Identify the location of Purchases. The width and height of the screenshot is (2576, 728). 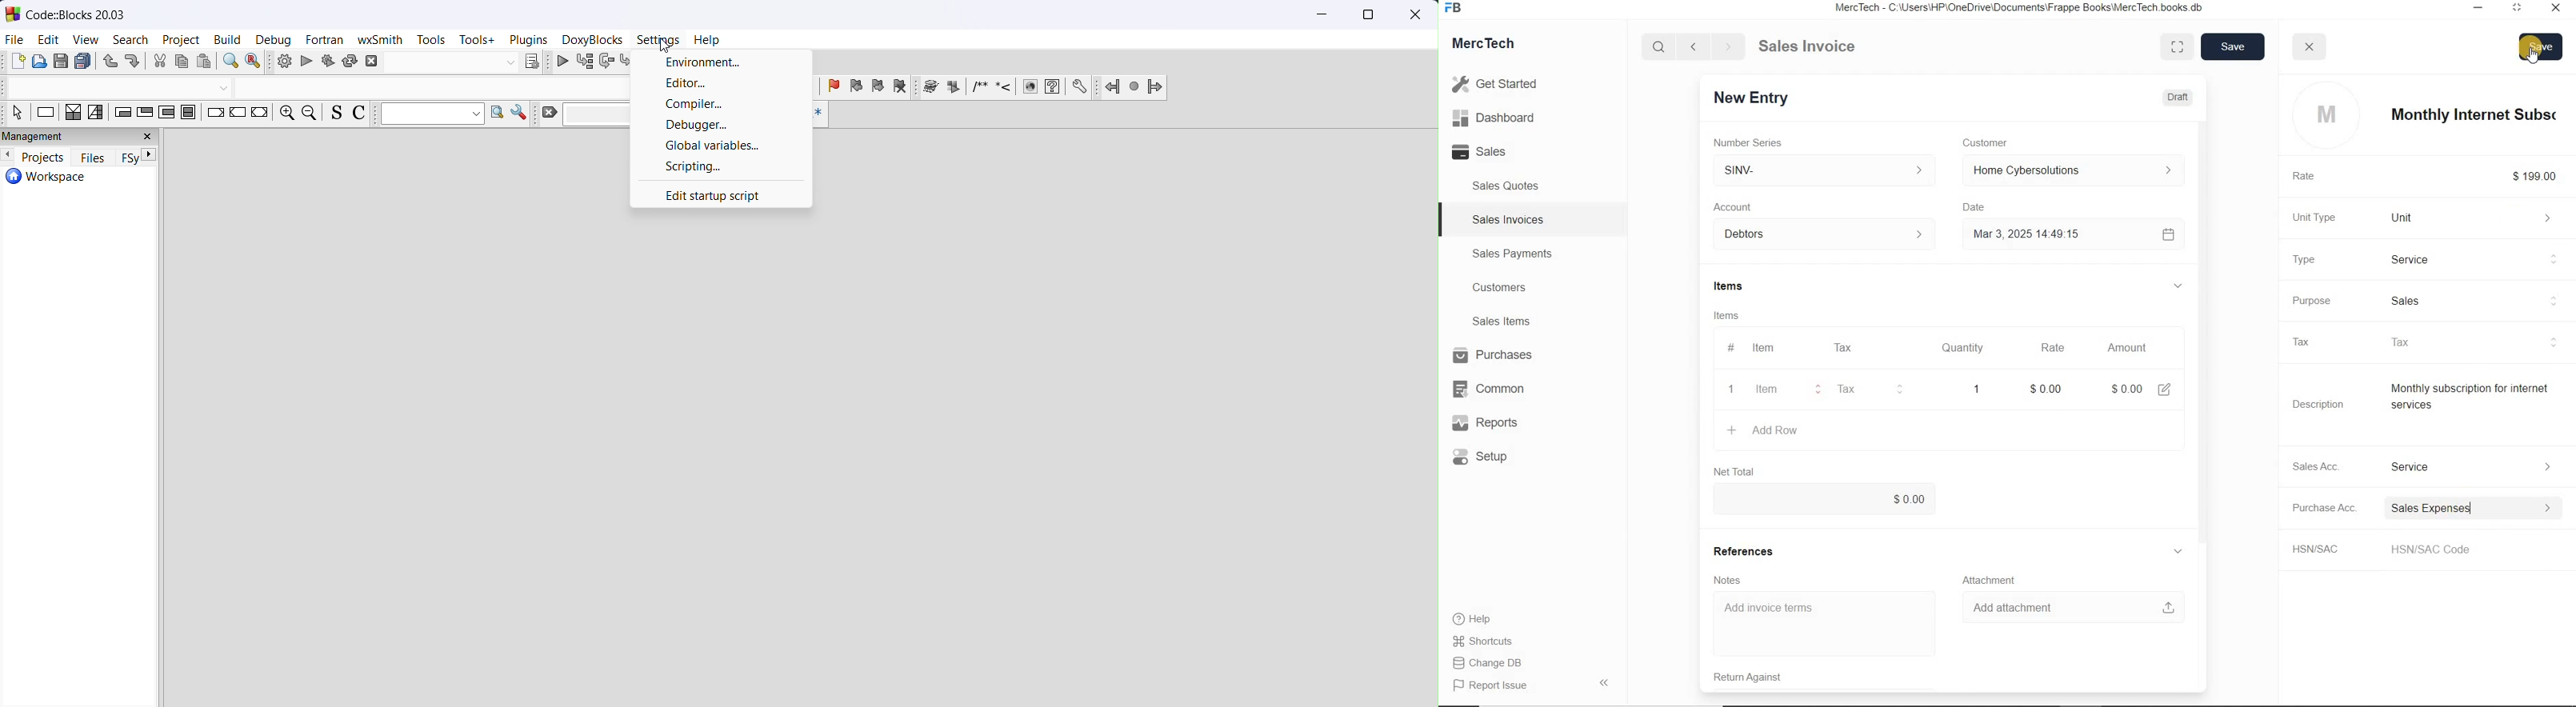
(1495, 356).